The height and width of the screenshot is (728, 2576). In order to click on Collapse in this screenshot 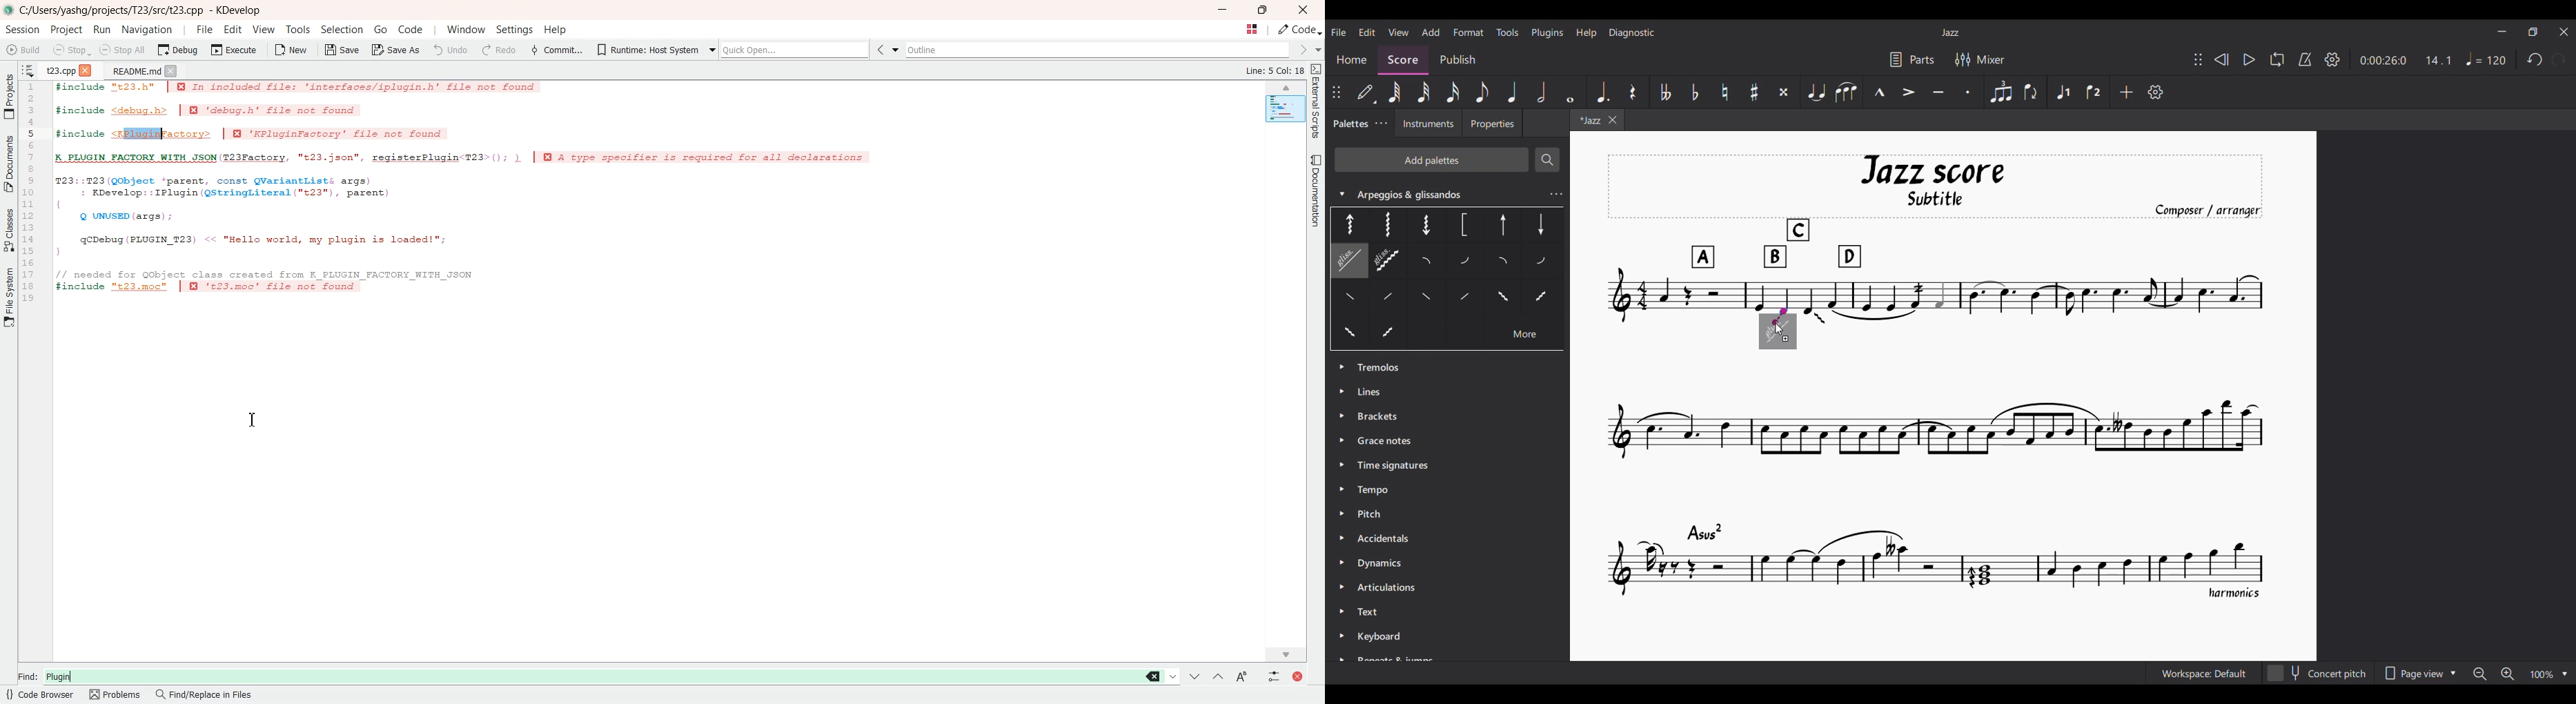, I will do `click(1341, 194)`.